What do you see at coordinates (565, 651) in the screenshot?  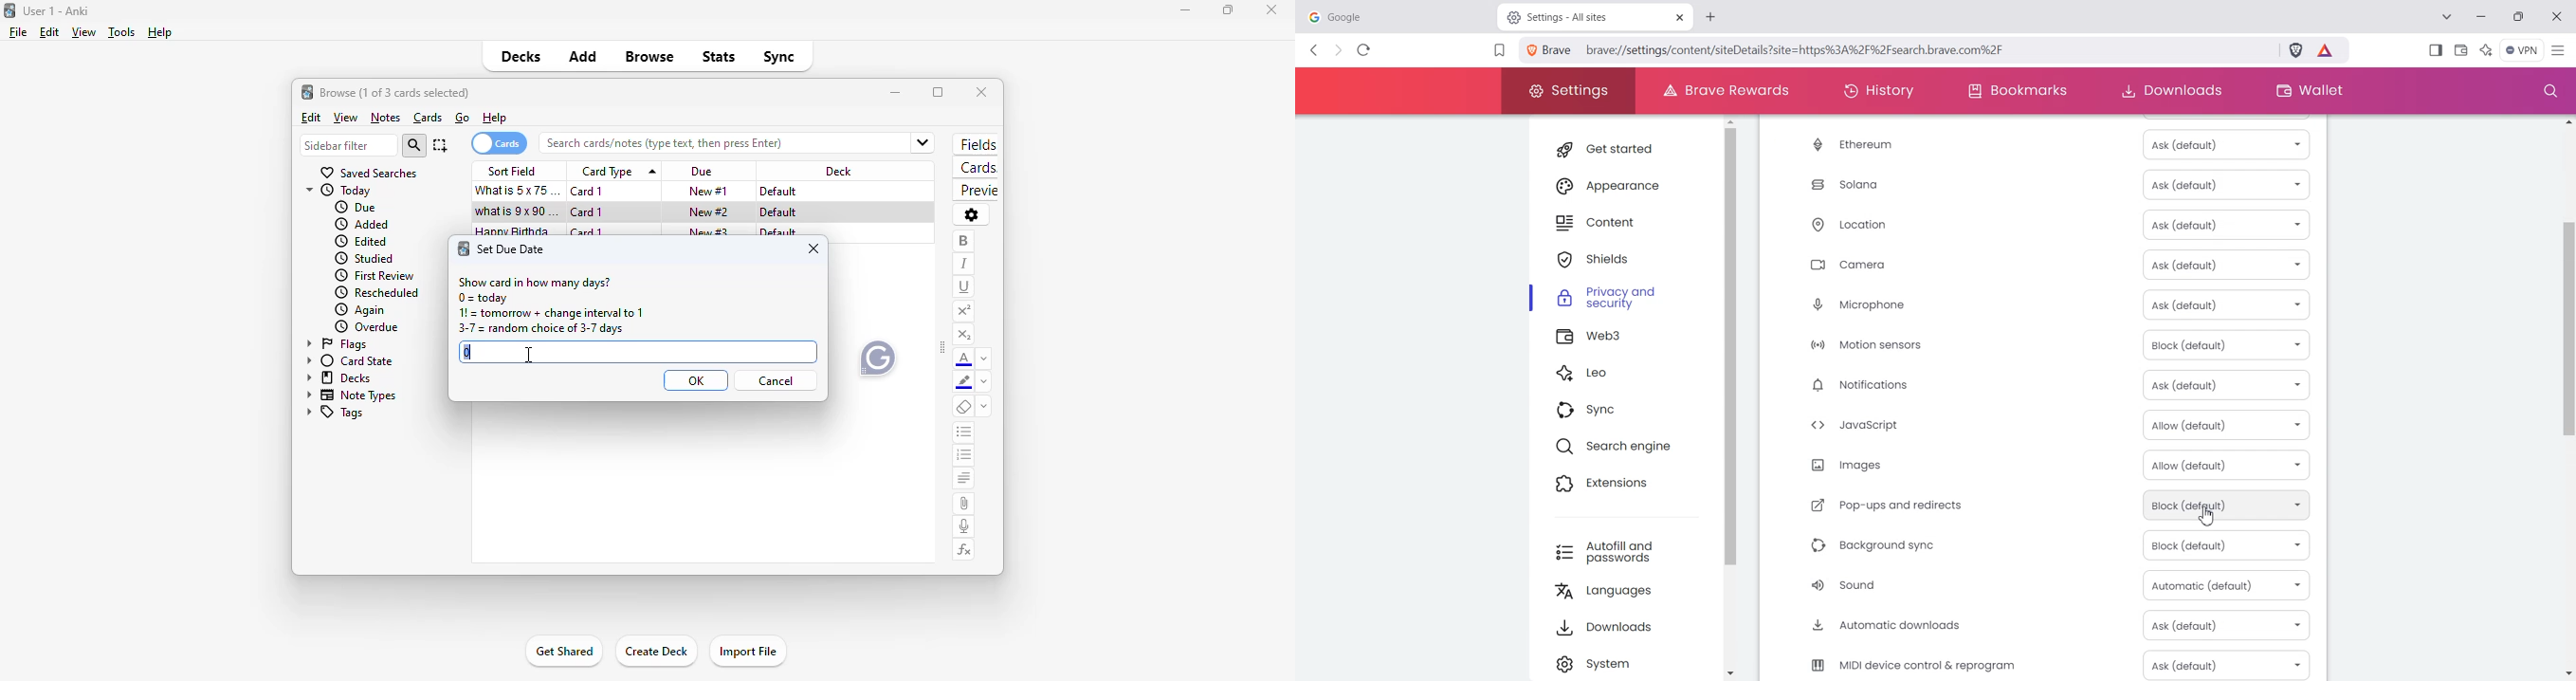 I see `get shared` at bounding box center [565, 651].